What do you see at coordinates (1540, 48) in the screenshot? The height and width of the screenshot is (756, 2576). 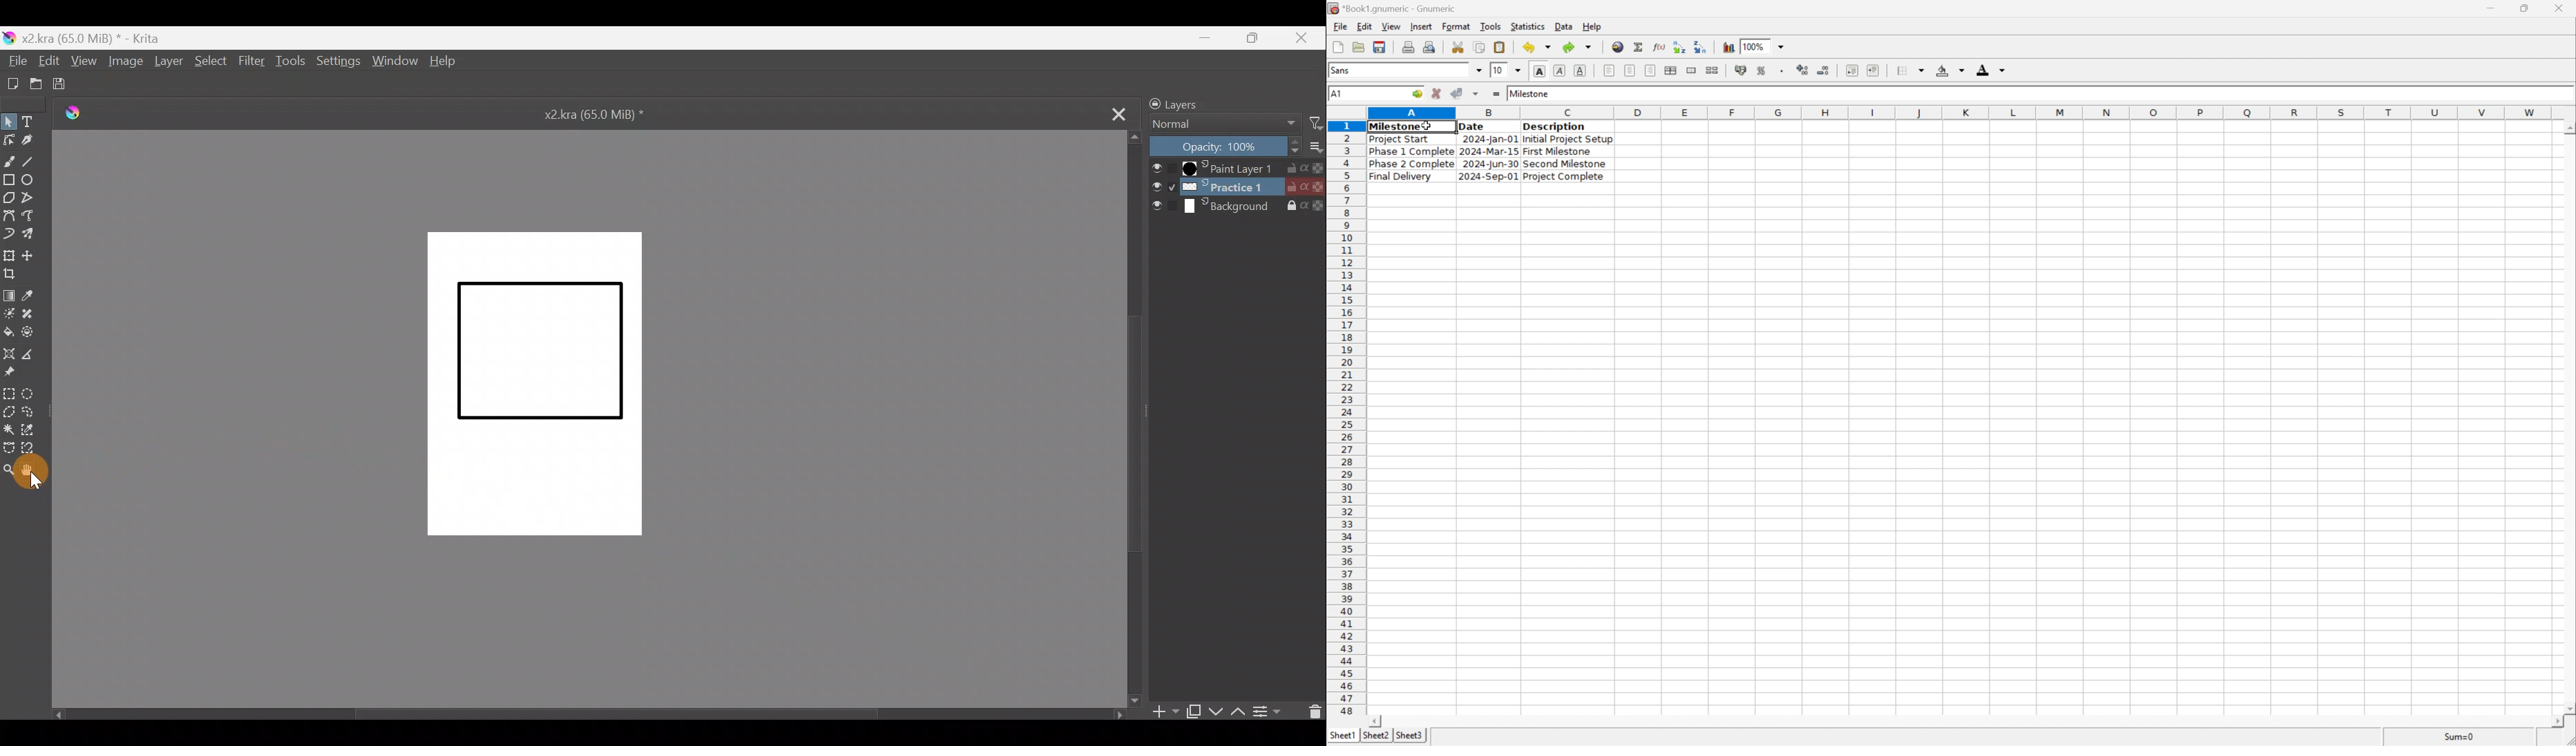 I see `undo` at bounding box center [1540, 48].